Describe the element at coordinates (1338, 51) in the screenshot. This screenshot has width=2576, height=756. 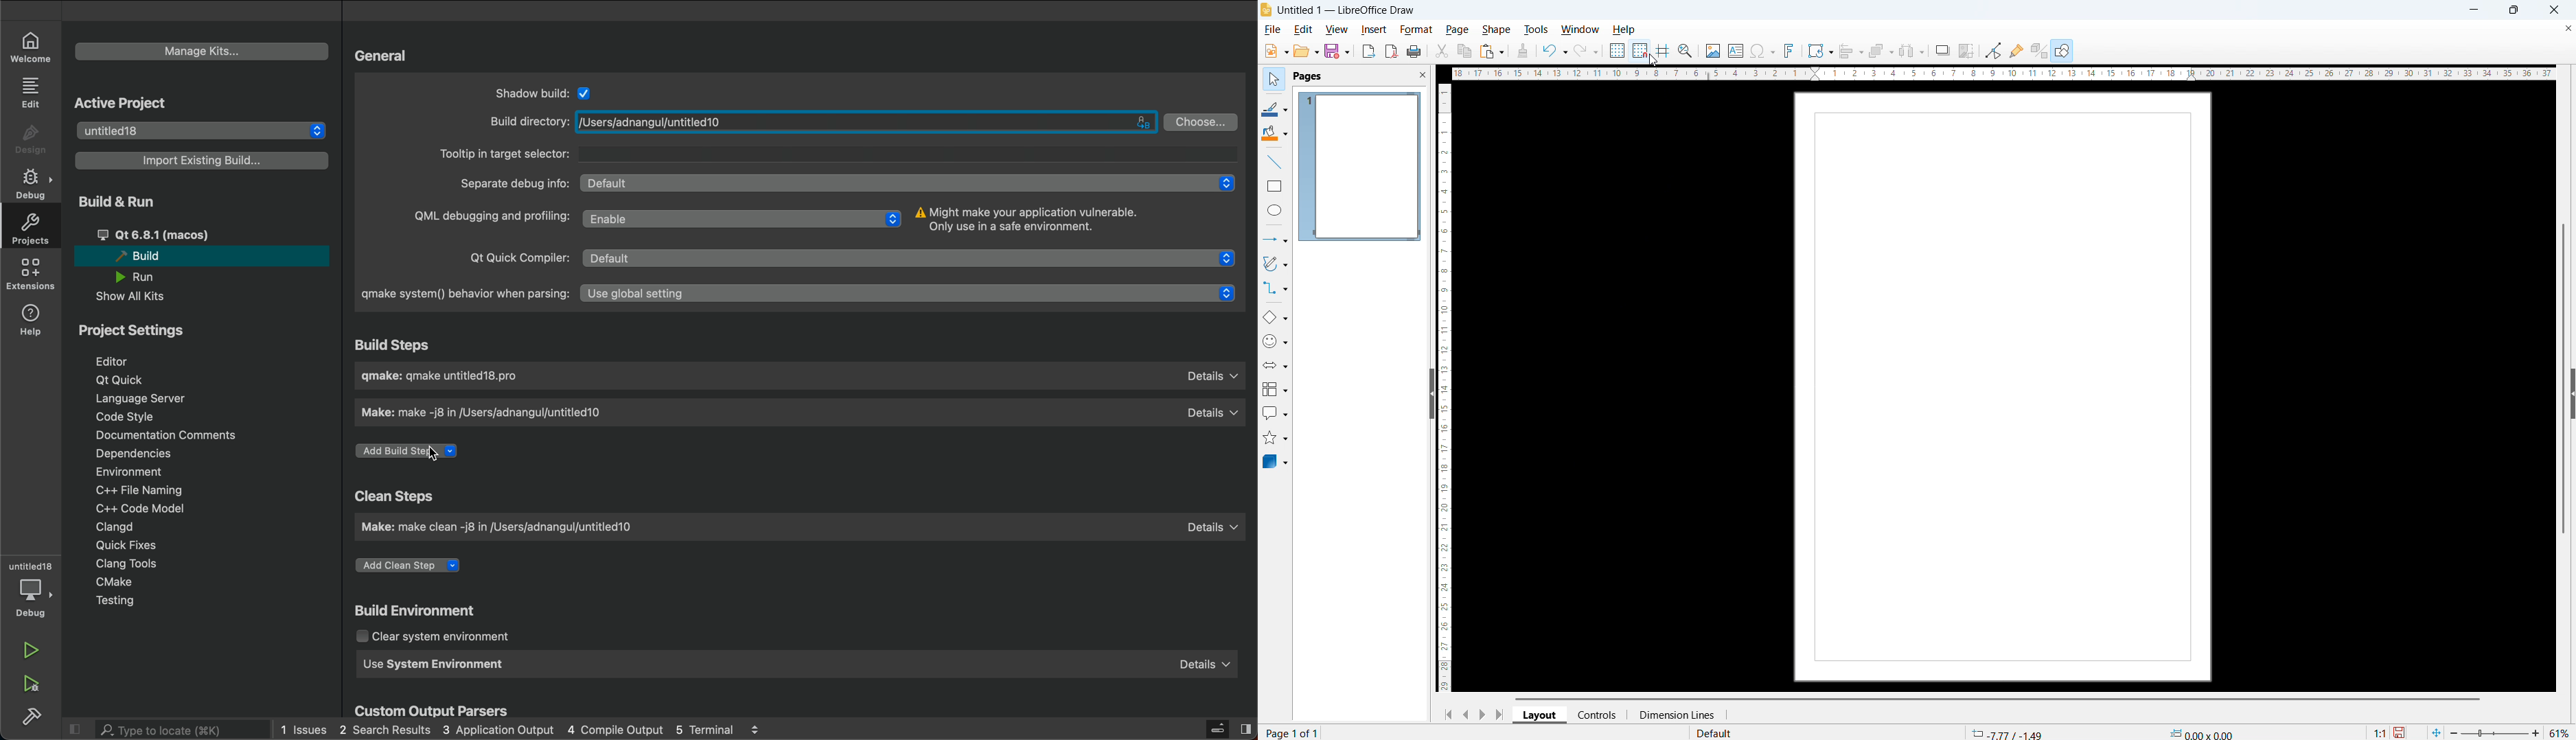
I see `Save ` at that location.